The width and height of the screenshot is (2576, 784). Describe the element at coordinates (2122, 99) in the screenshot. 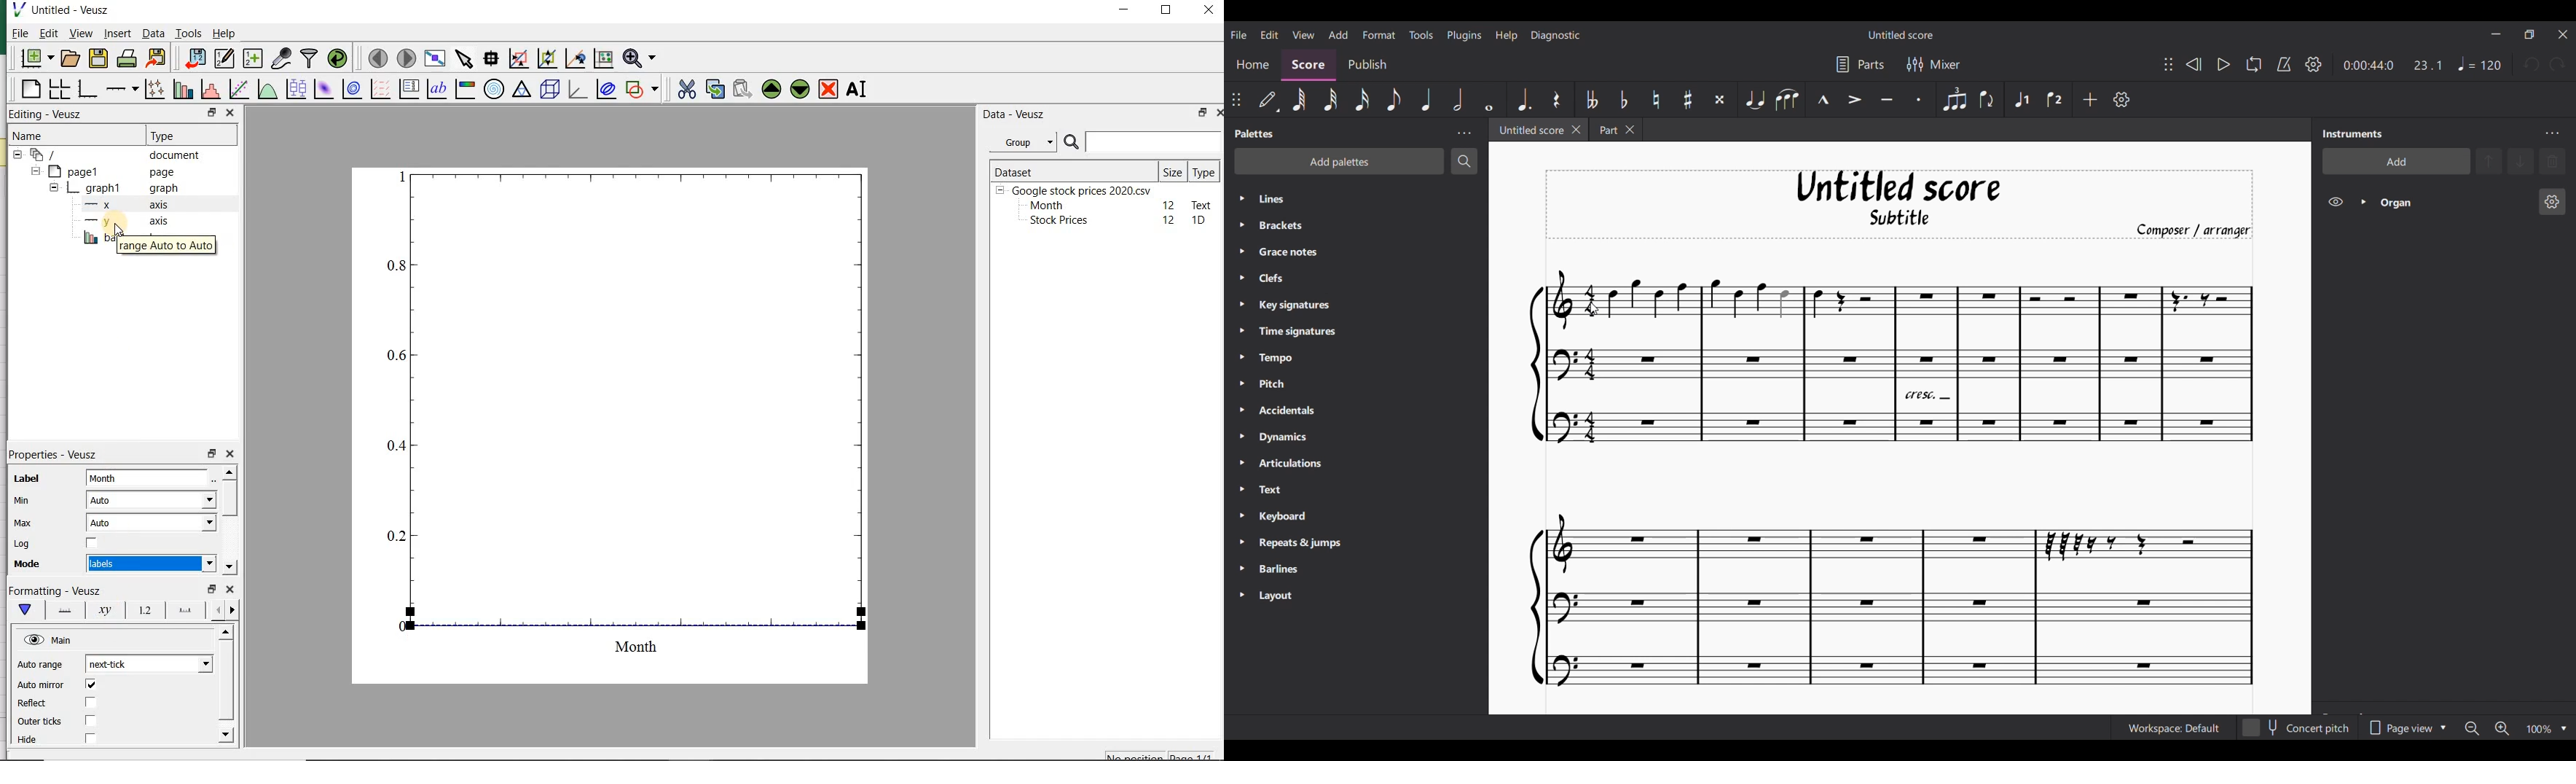

I see `Customize toolbar` at that location.